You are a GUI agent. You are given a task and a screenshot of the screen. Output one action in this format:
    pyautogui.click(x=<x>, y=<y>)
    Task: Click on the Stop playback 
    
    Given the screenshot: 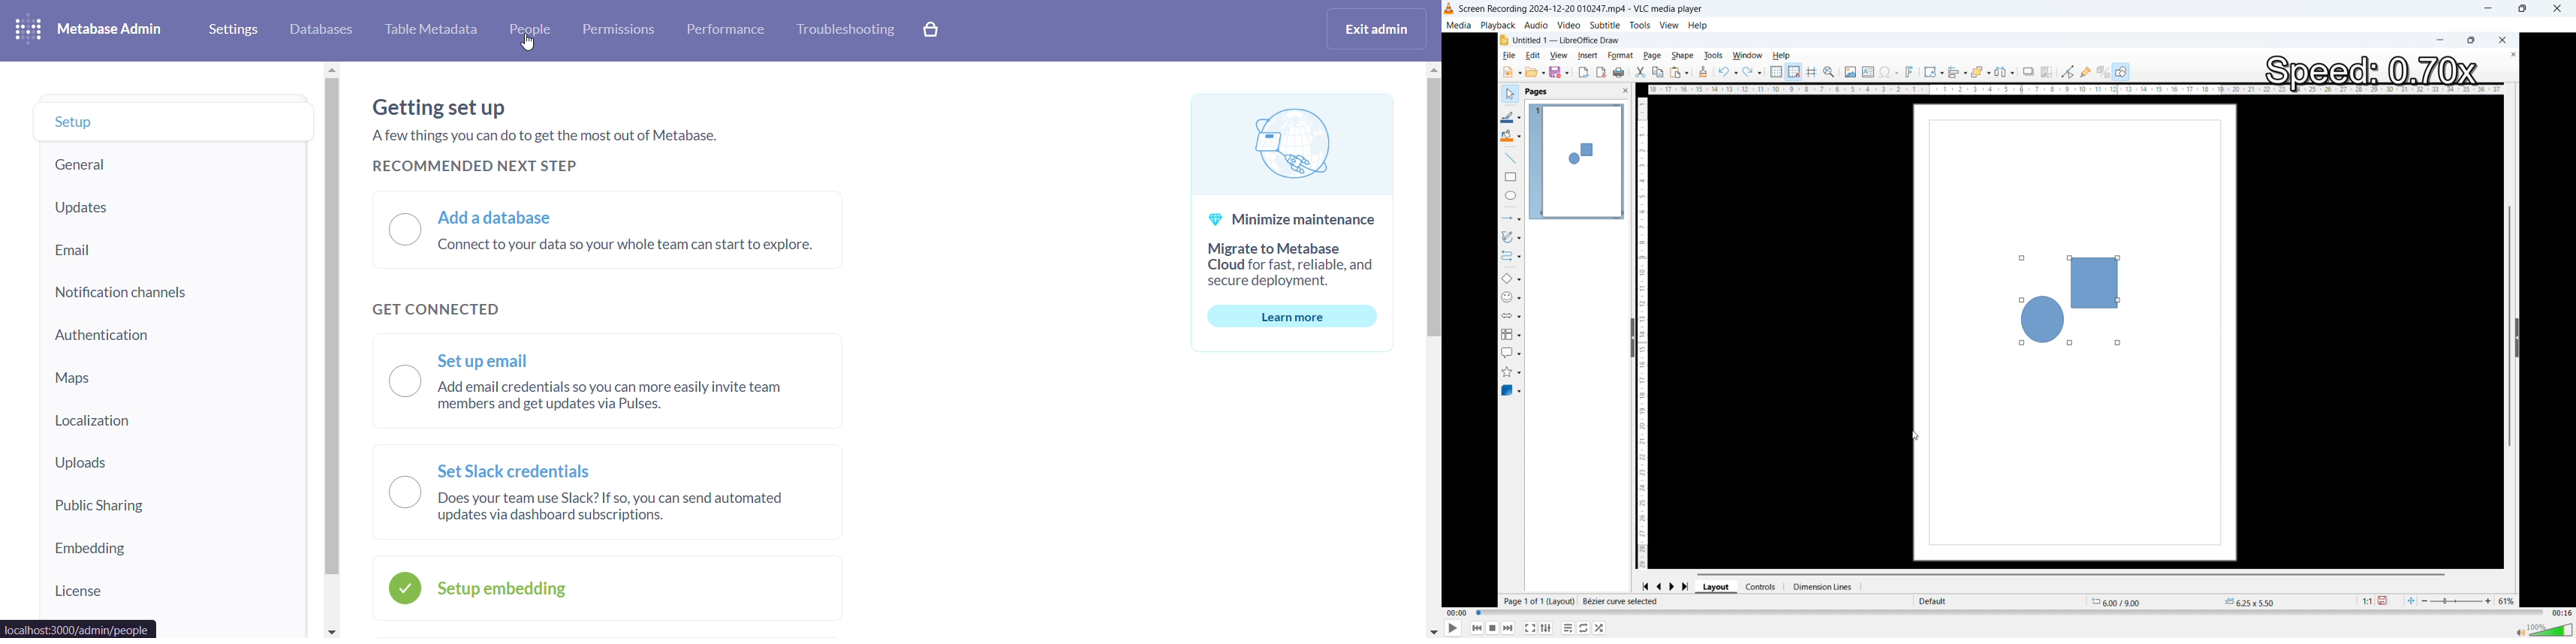 What is the action you would take?
    pyautogui.click(x=1493, y=629)
    